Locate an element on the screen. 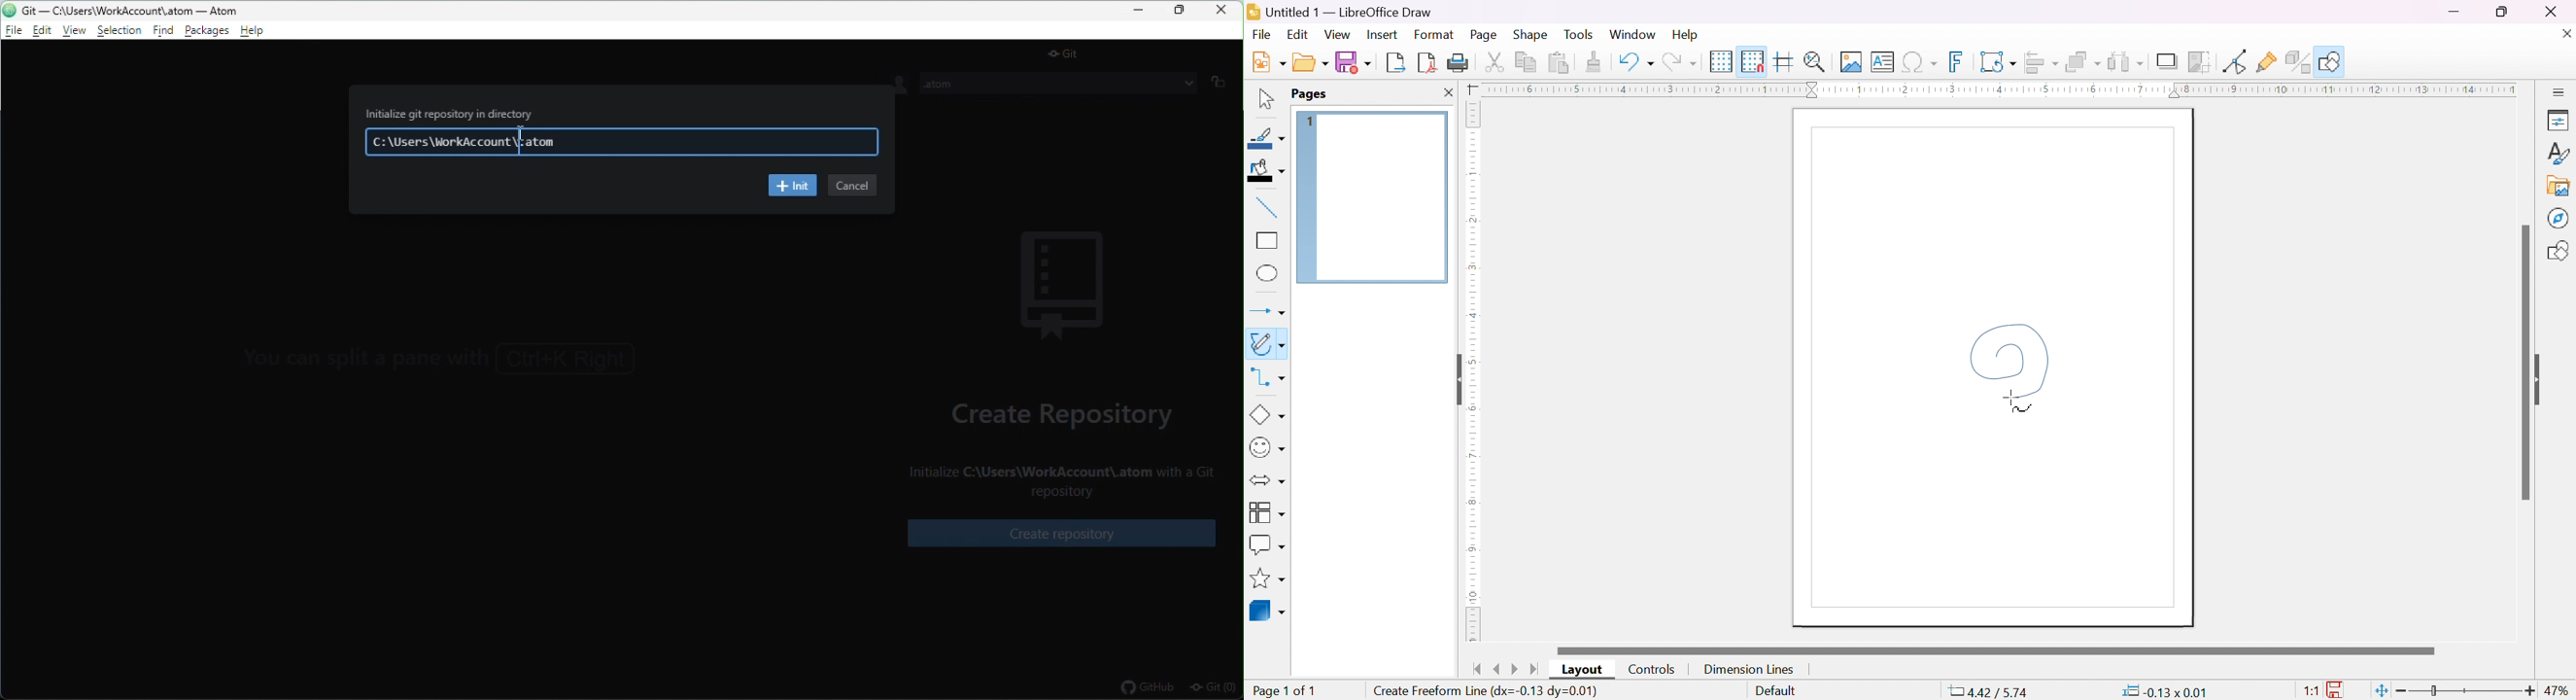 Image resolution: width=2576 pixels, height=700 pixels. selection tool is located at coordinates (1265, 98).